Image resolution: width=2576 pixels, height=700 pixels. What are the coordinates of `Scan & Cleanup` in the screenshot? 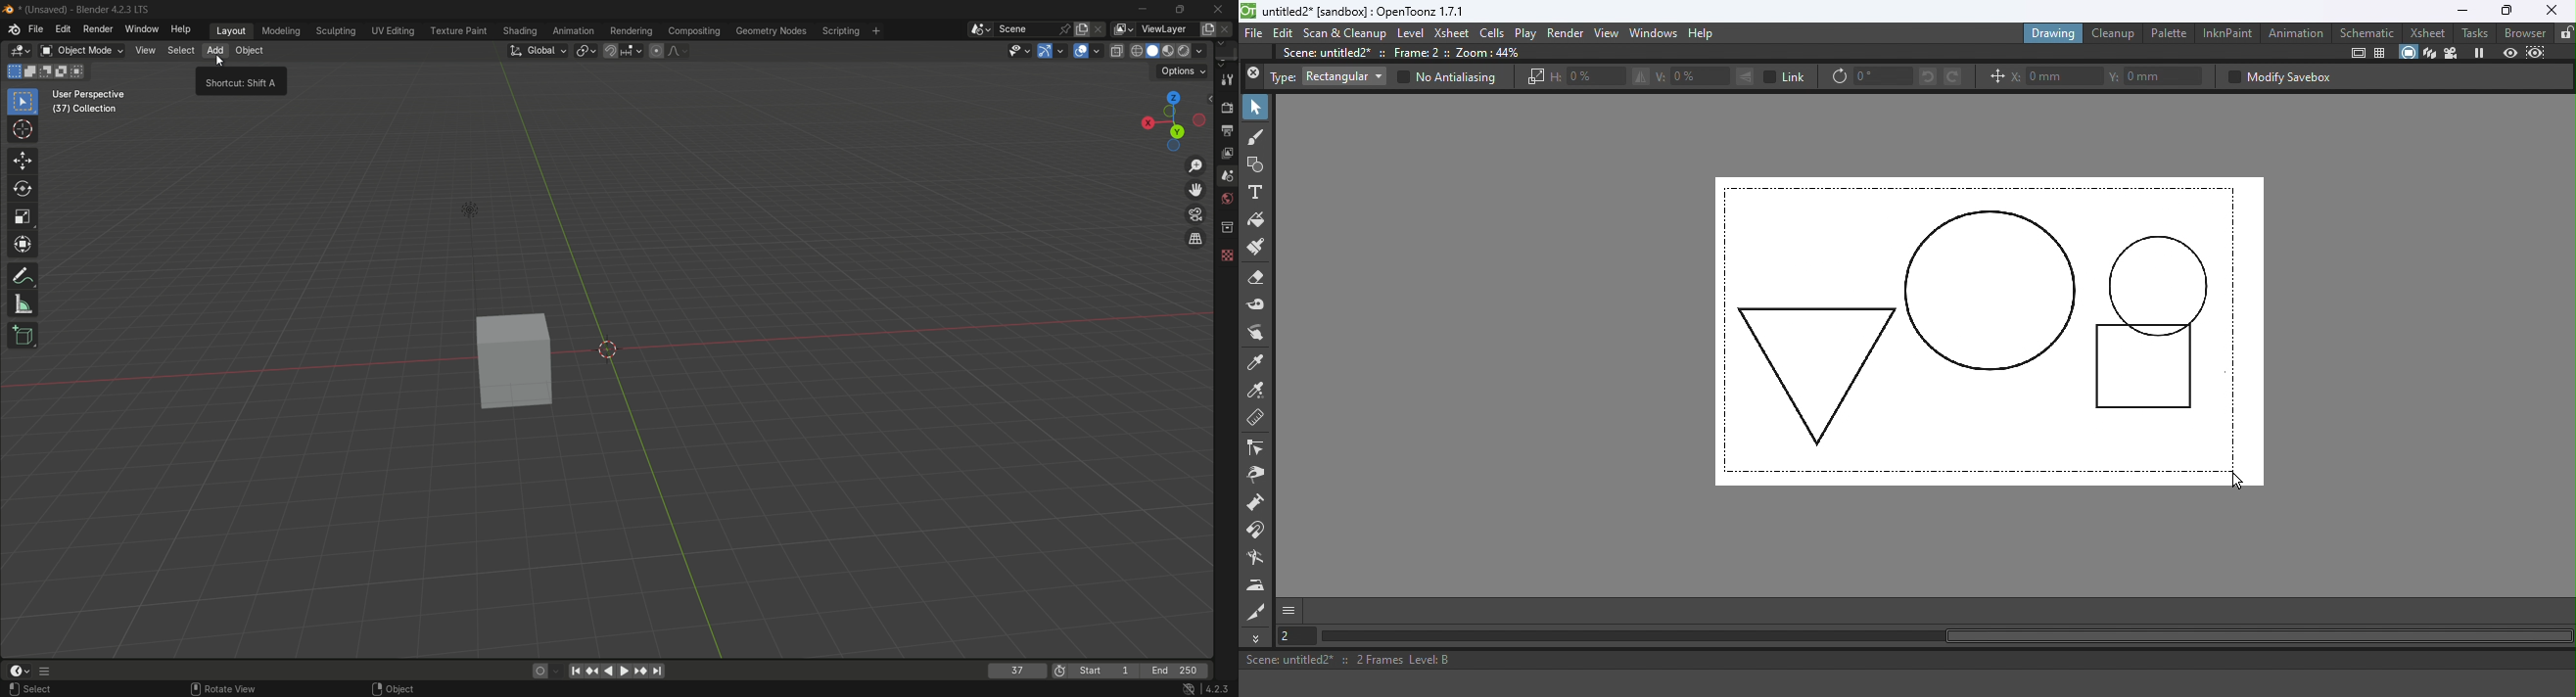 It's located at (1345, 34).